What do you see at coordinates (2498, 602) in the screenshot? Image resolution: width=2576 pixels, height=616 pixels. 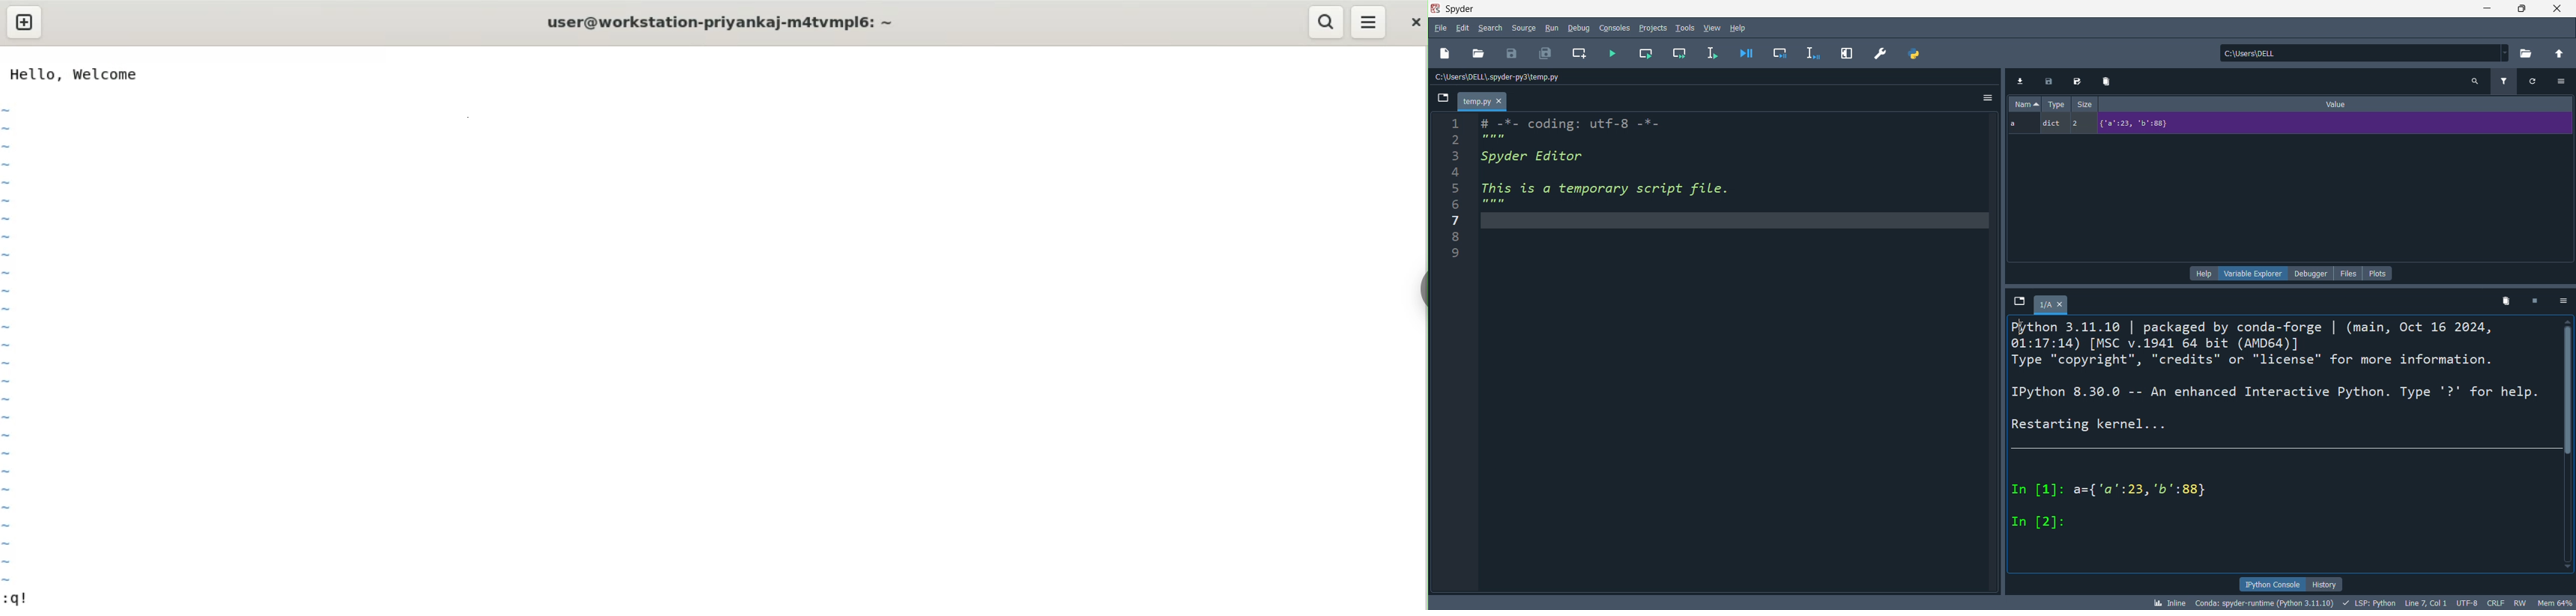 I see `CRLF` at bounding box center [2498, 602].